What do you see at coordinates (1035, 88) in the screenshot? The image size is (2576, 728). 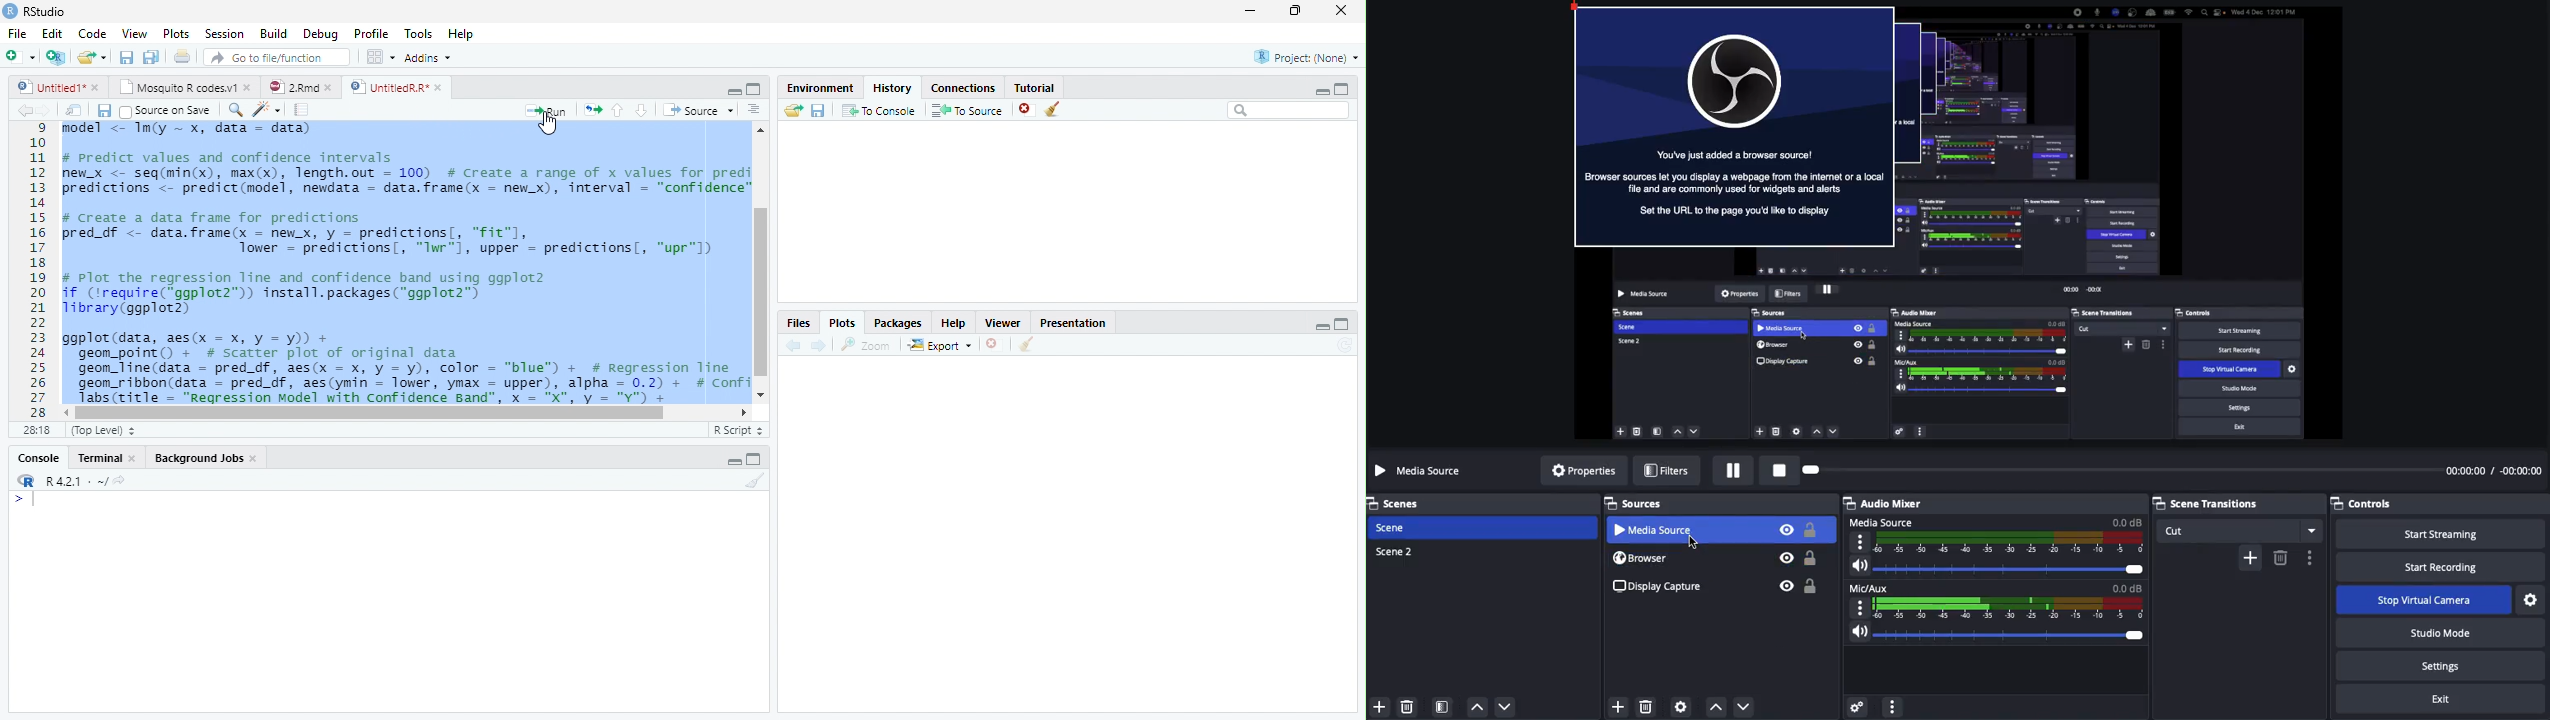 I see `Tutorial` at bounding box center [1035, 88].